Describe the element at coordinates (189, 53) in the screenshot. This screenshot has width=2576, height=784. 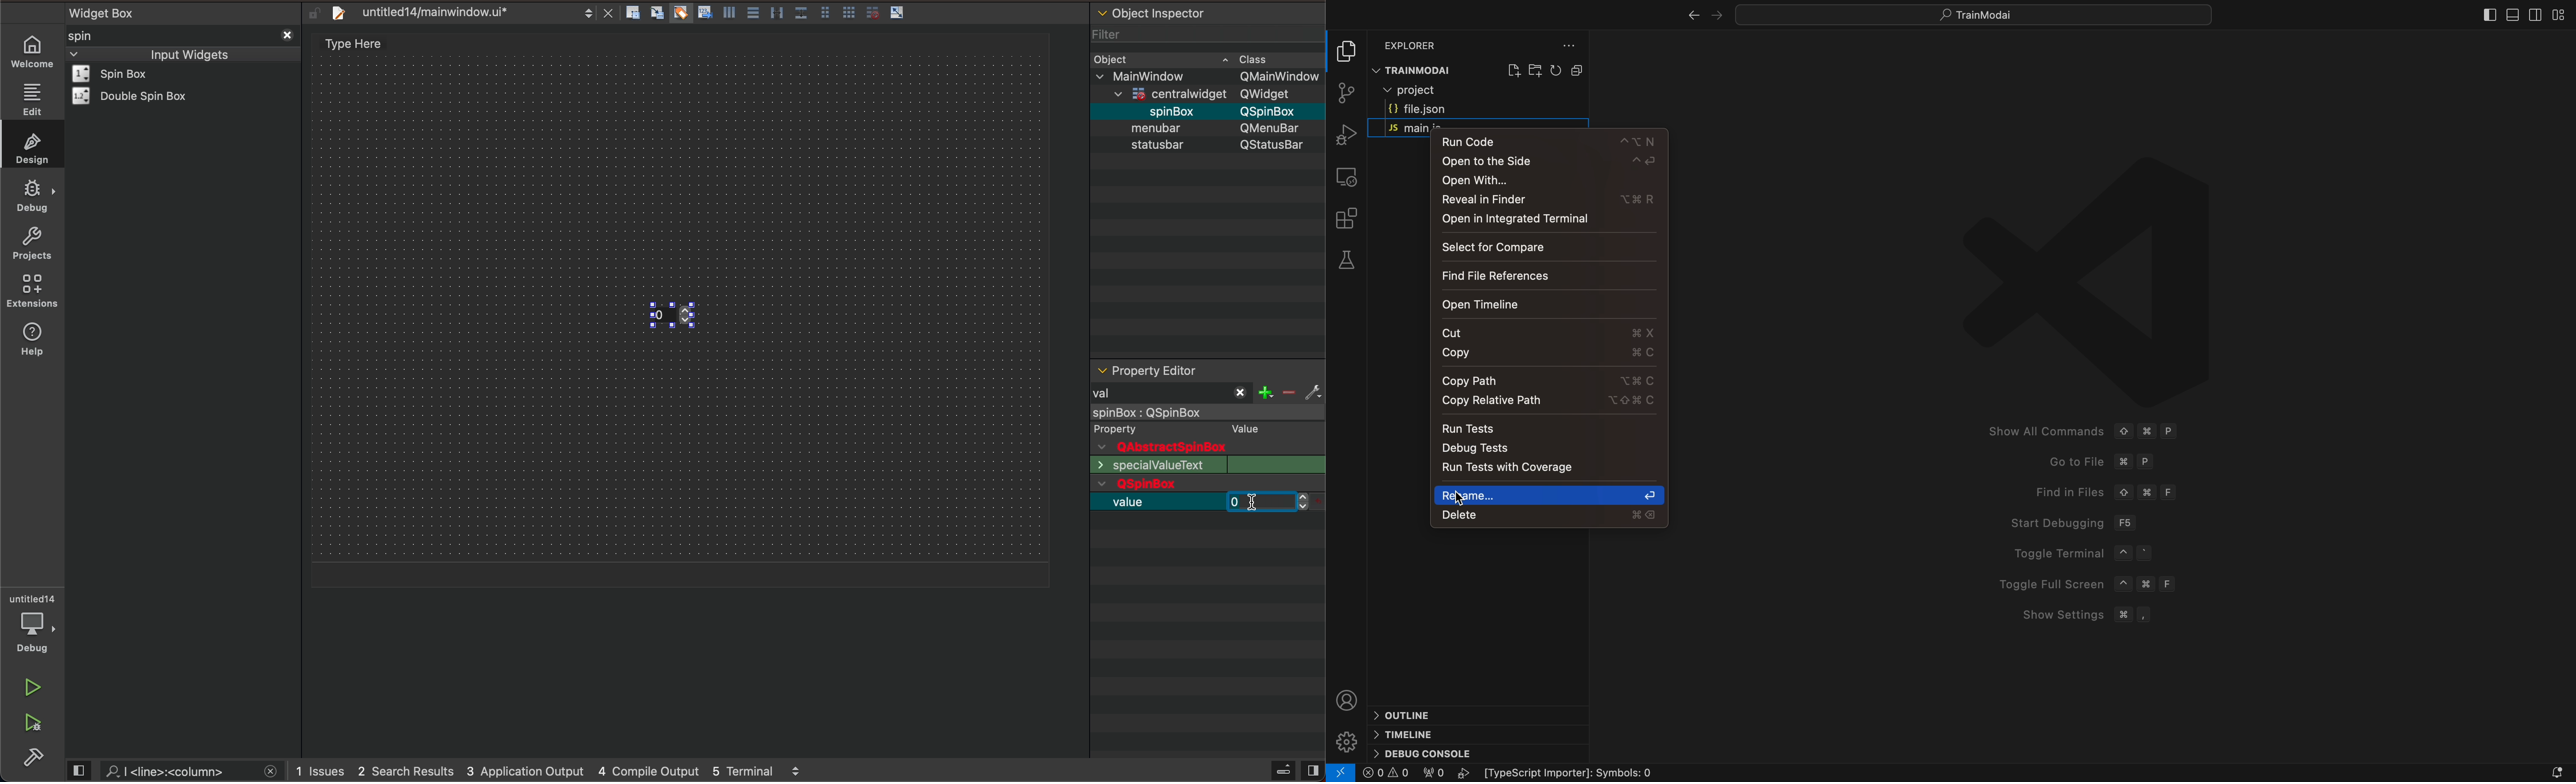
I see `inout` at that location.